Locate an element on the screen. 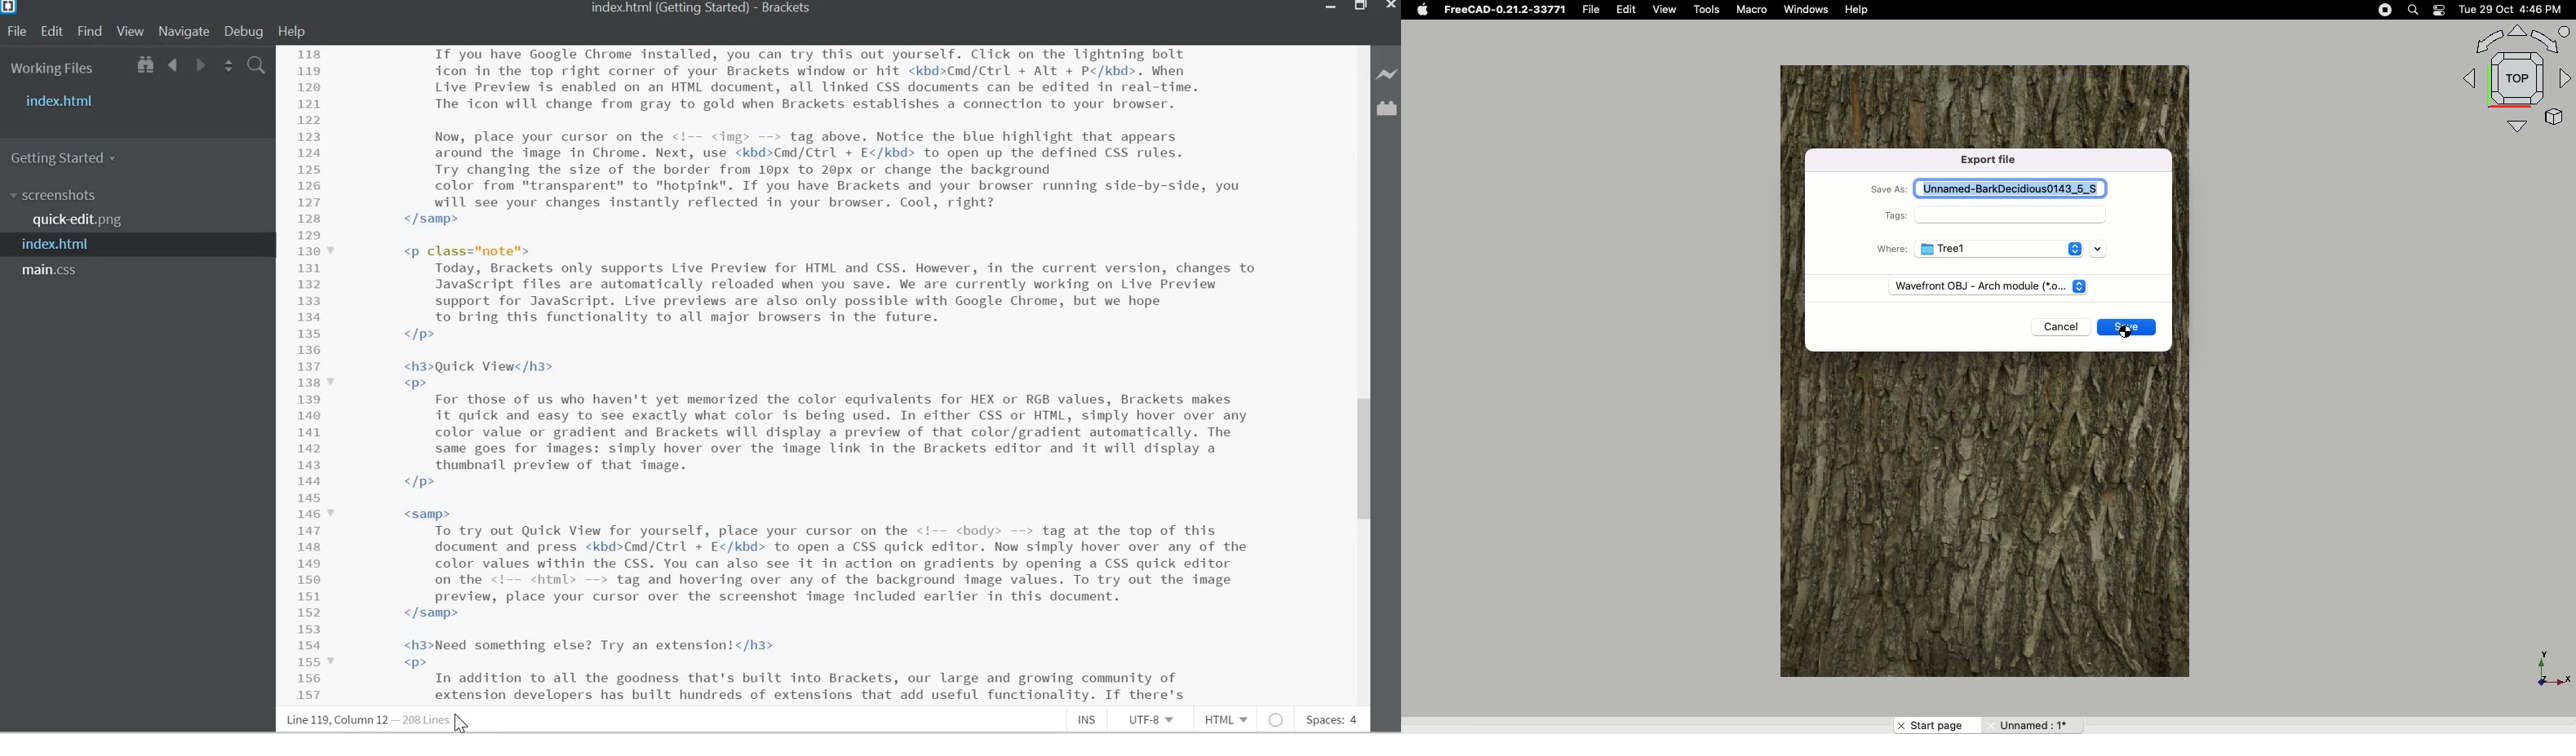 The image size is (2576, 756). Lines is located at coordinates (428, 719).